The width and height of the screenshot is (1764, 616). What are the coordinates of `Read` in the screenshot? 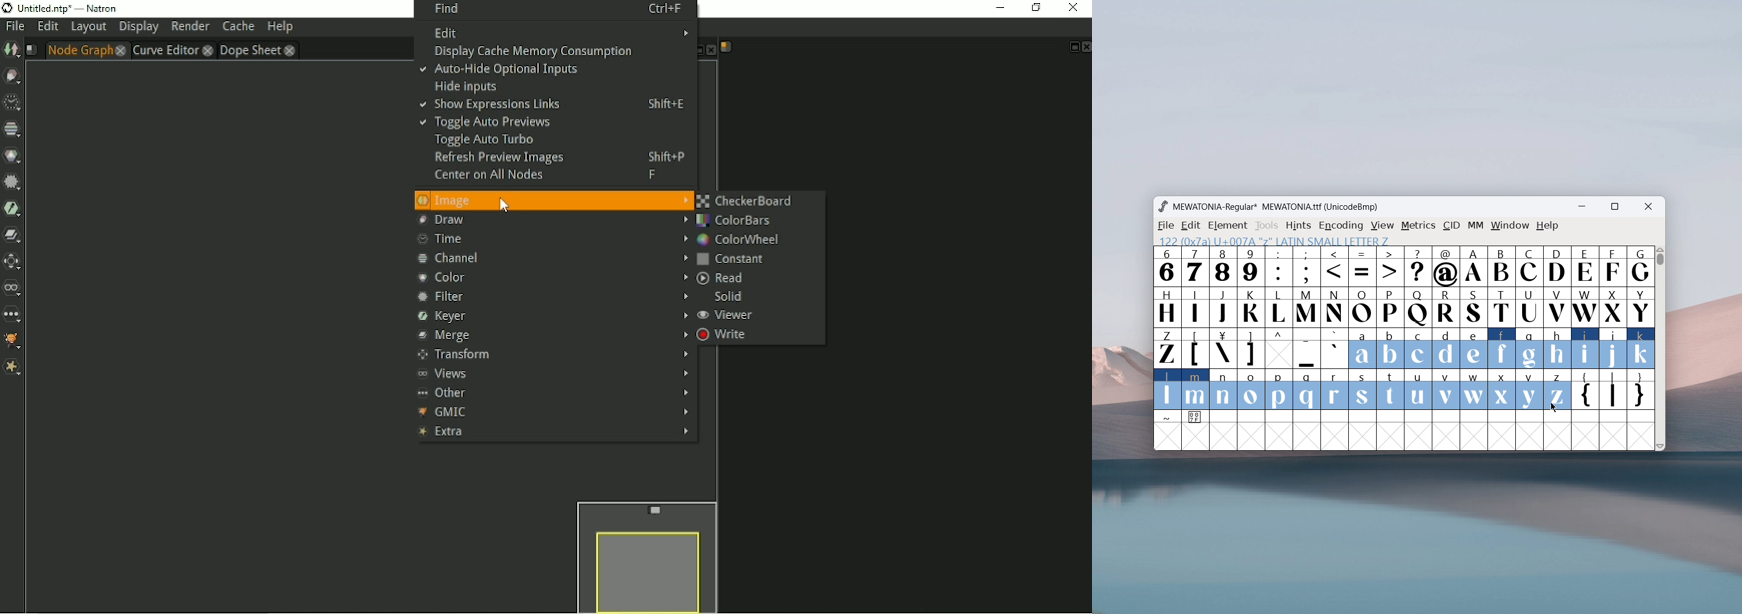 It's located at (730, 278).